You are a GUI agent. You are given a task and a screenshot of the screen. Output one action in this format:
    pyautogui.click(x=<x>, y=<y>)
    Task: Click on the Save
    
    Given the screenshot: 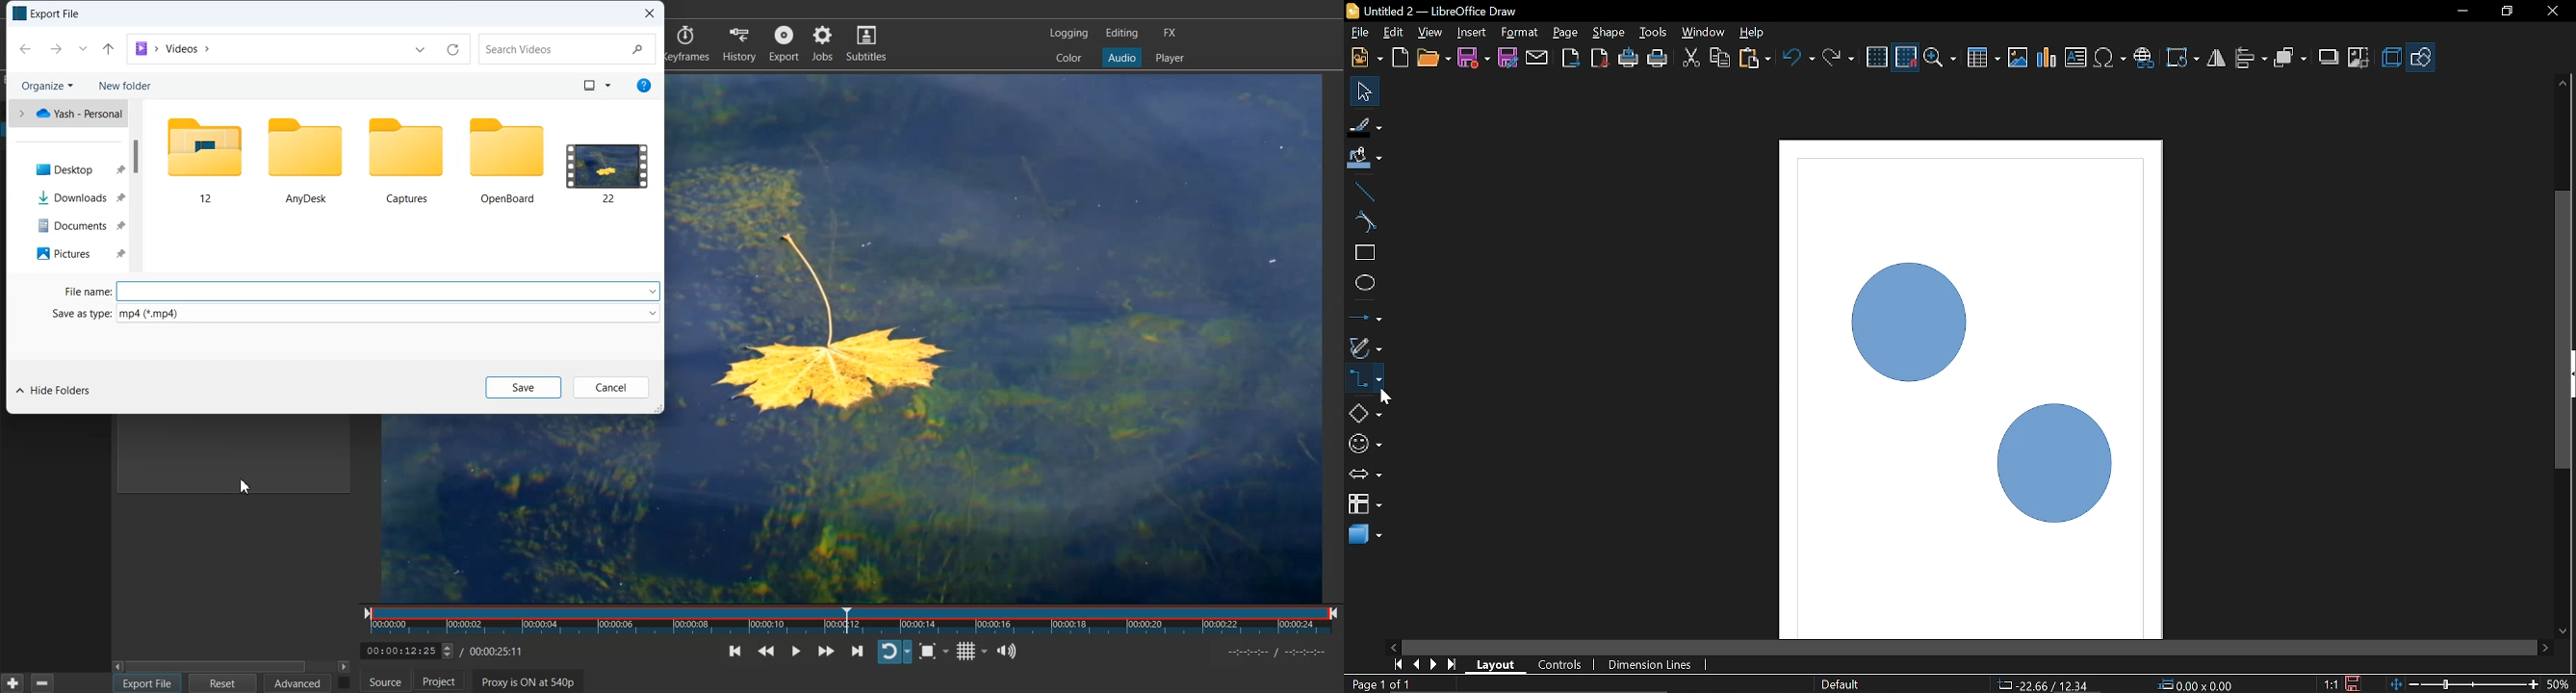 What is the action you would take?
    pyautogui.click(x=2356, y=682)
    